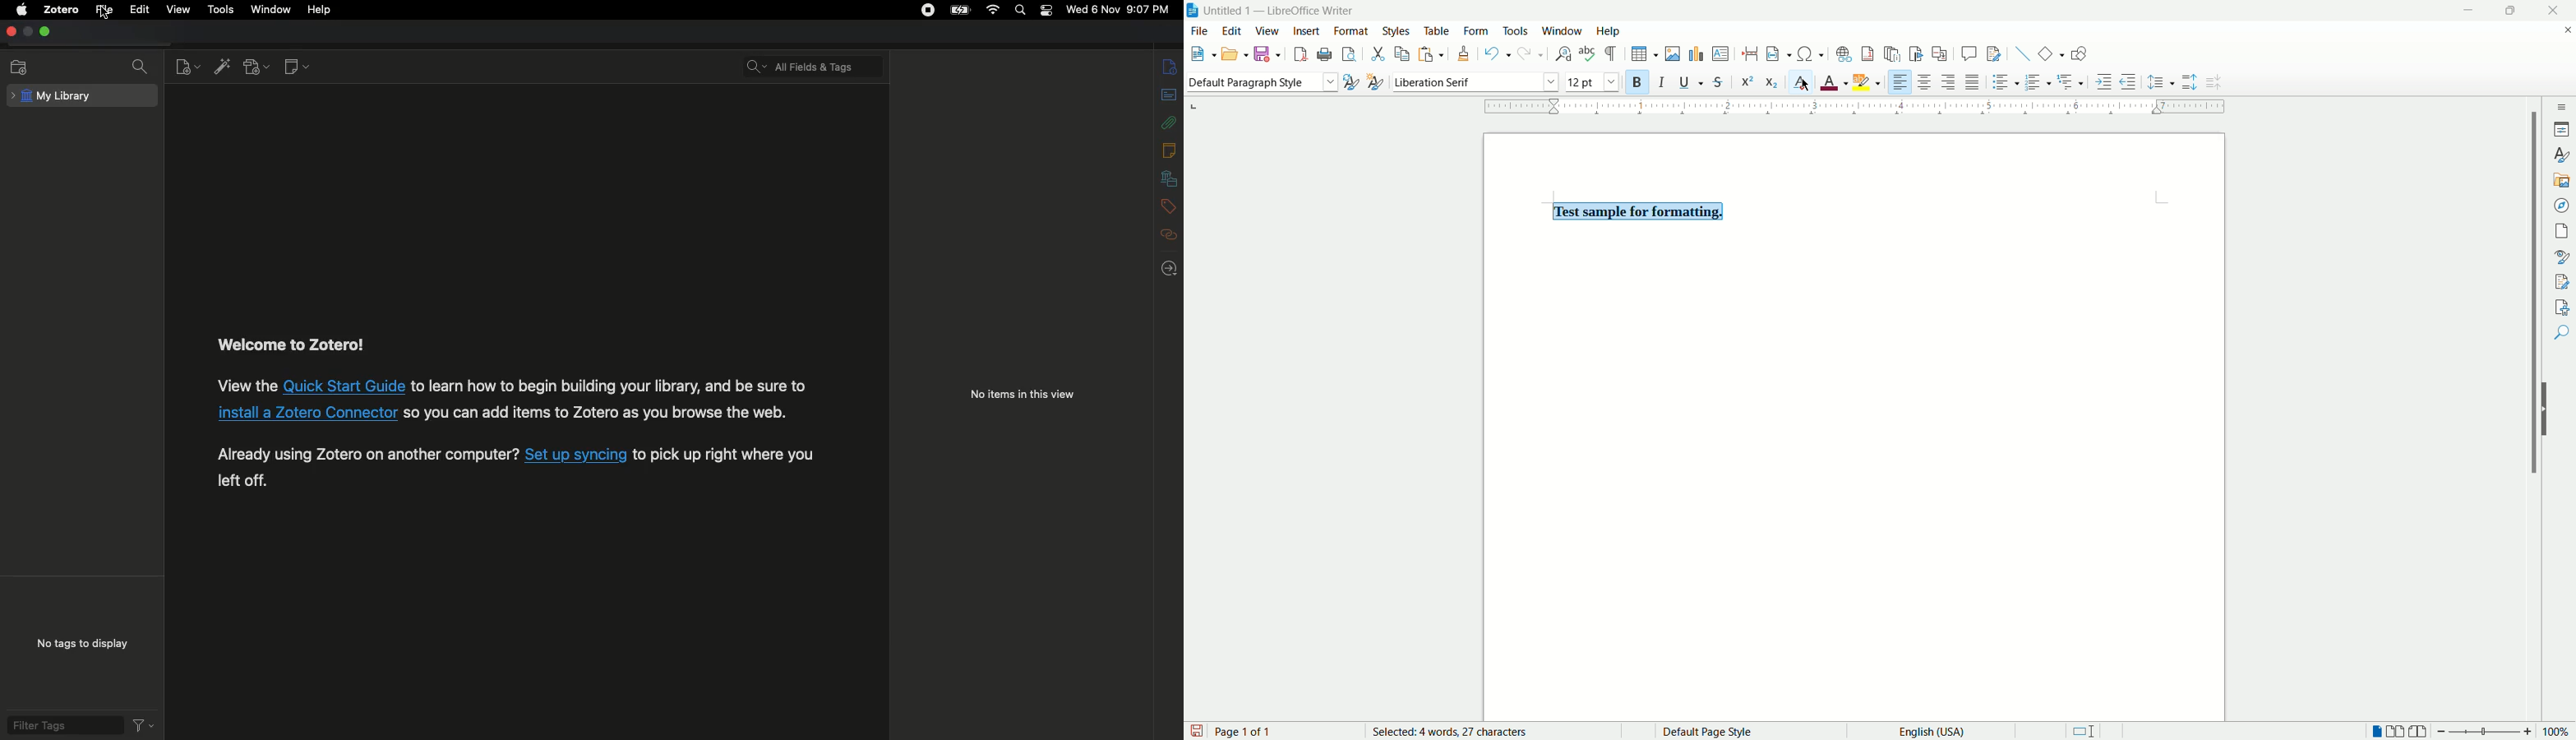 This screenshot has width=2576, height=756. Describe the element at coordinates (2471, 11) in the screenshot. I see `minimize` at that location.